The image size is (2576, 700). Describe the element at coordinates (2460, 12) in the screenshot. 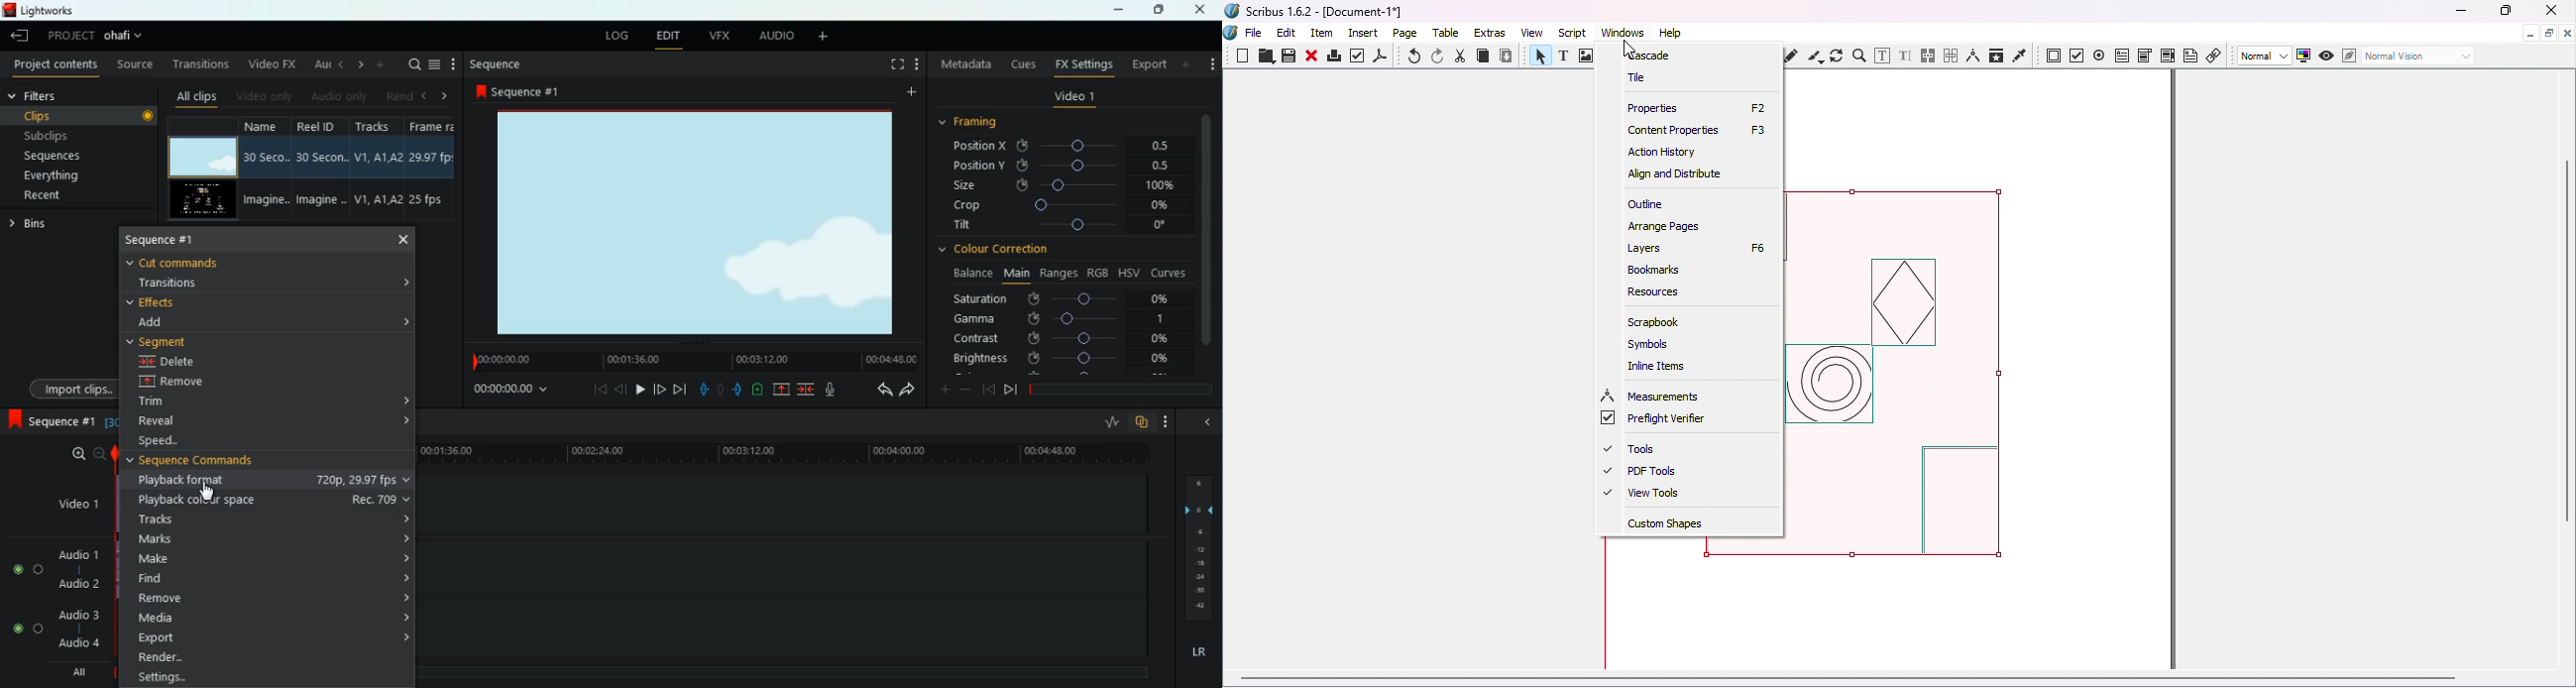

I see `Minimize` at that location.